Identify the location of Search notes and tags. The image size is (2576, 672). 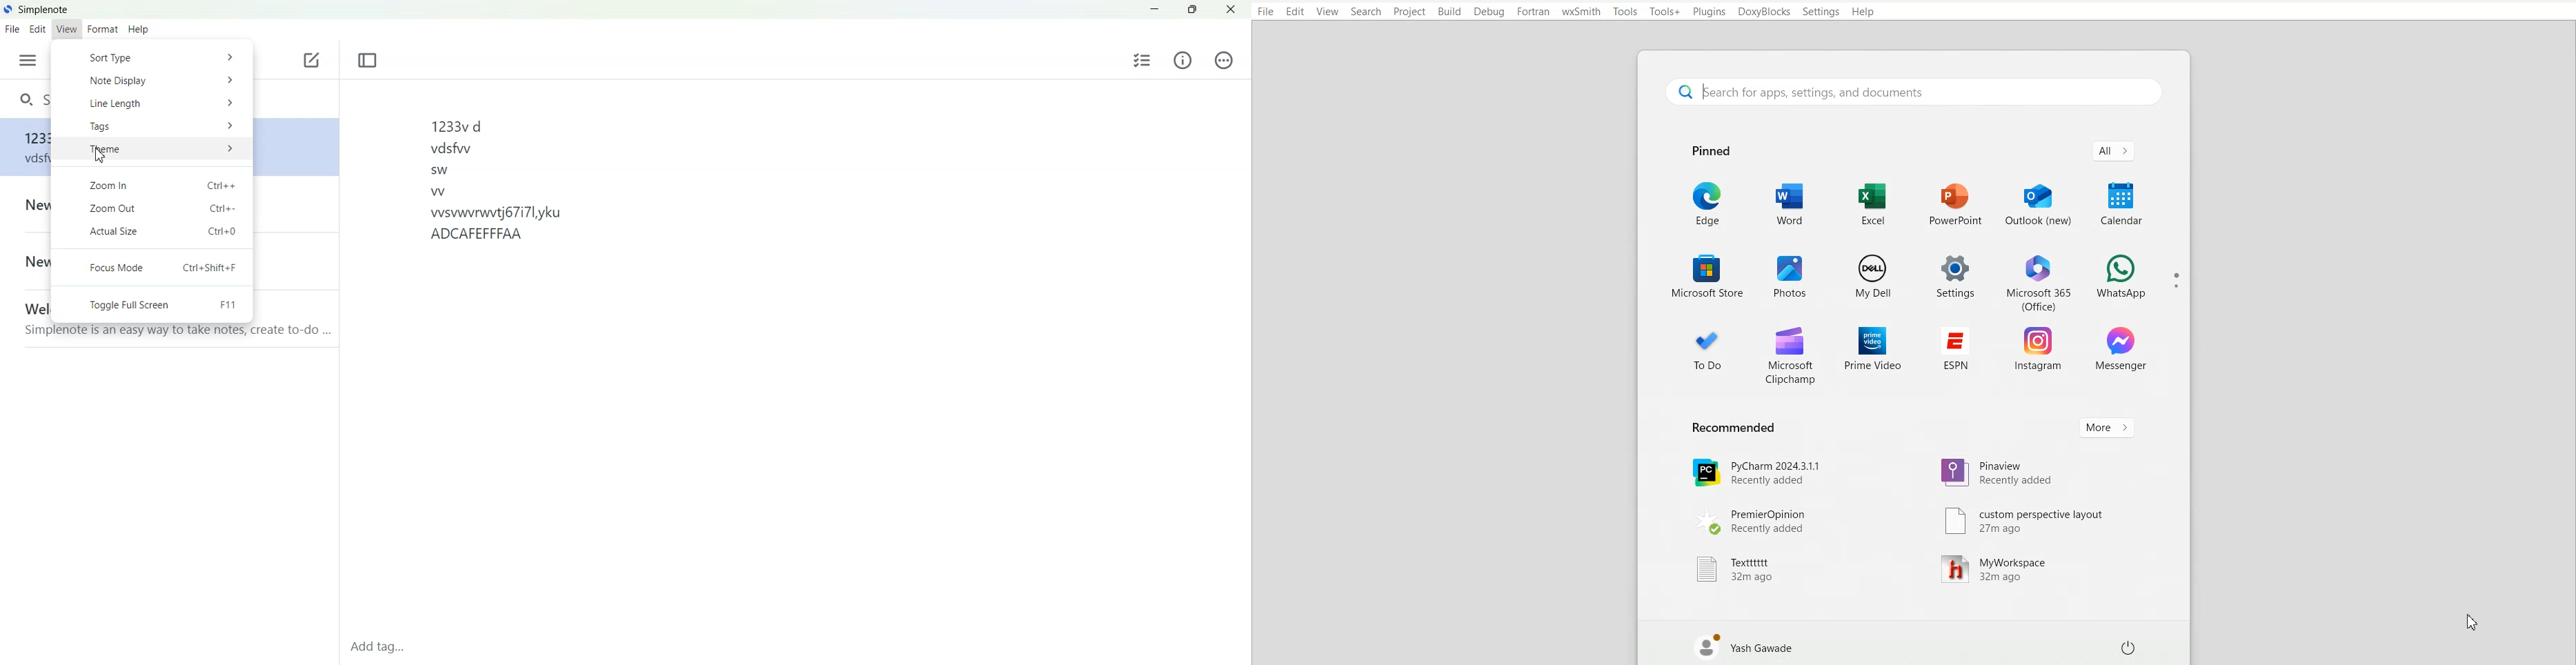
(27, 97).